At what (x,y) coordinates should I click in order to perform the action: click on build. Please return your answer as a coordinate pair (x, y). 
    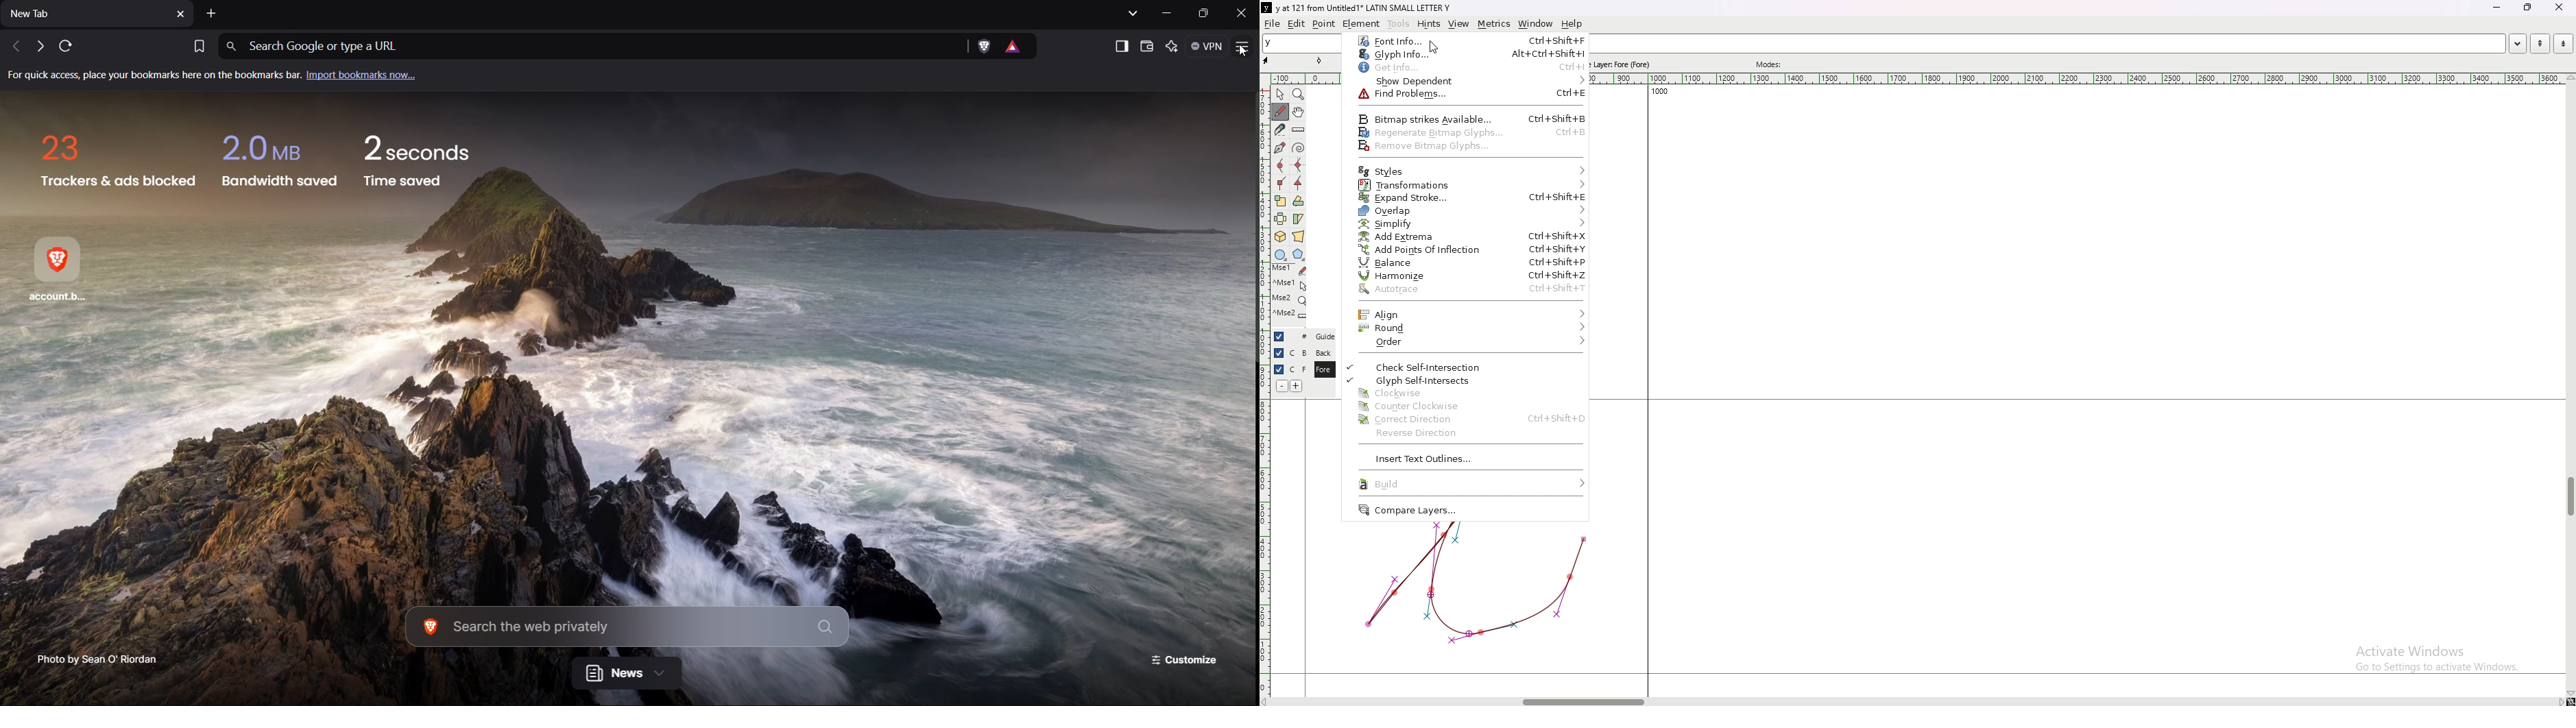
    Looking at the image, I should click on (1467, 483).